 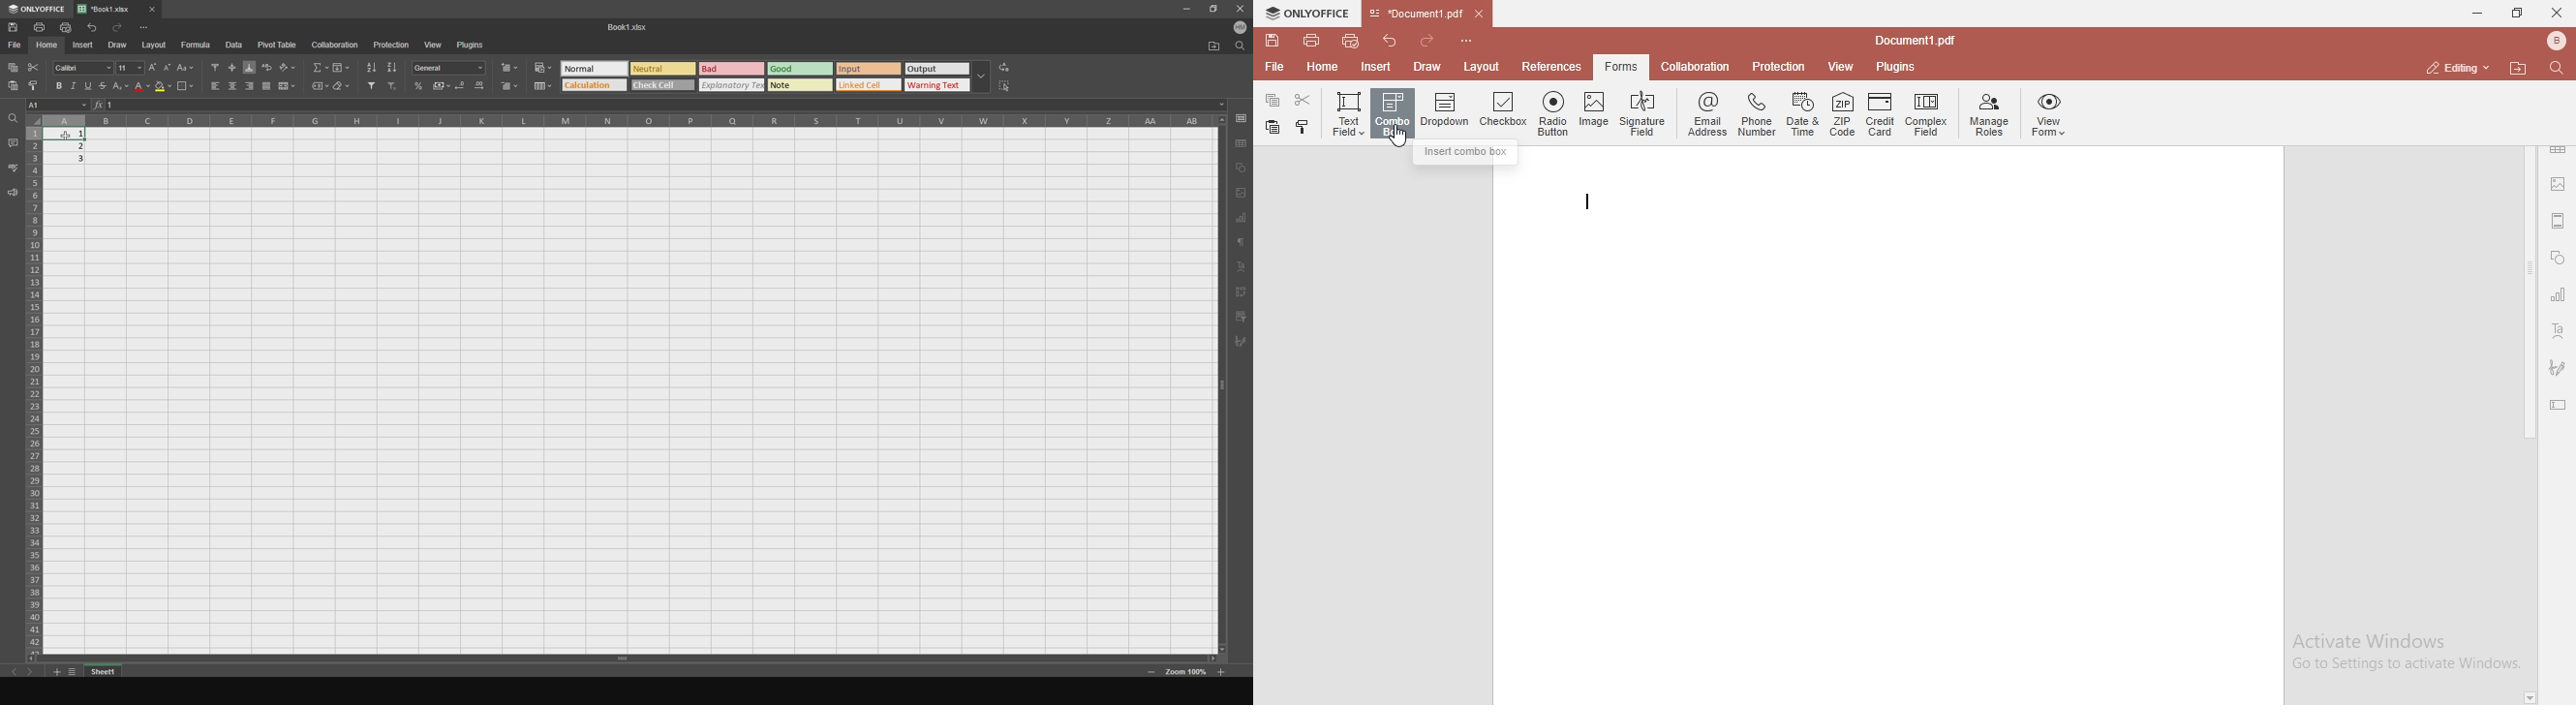 I want to click on text, so click(x=1241, y=244).